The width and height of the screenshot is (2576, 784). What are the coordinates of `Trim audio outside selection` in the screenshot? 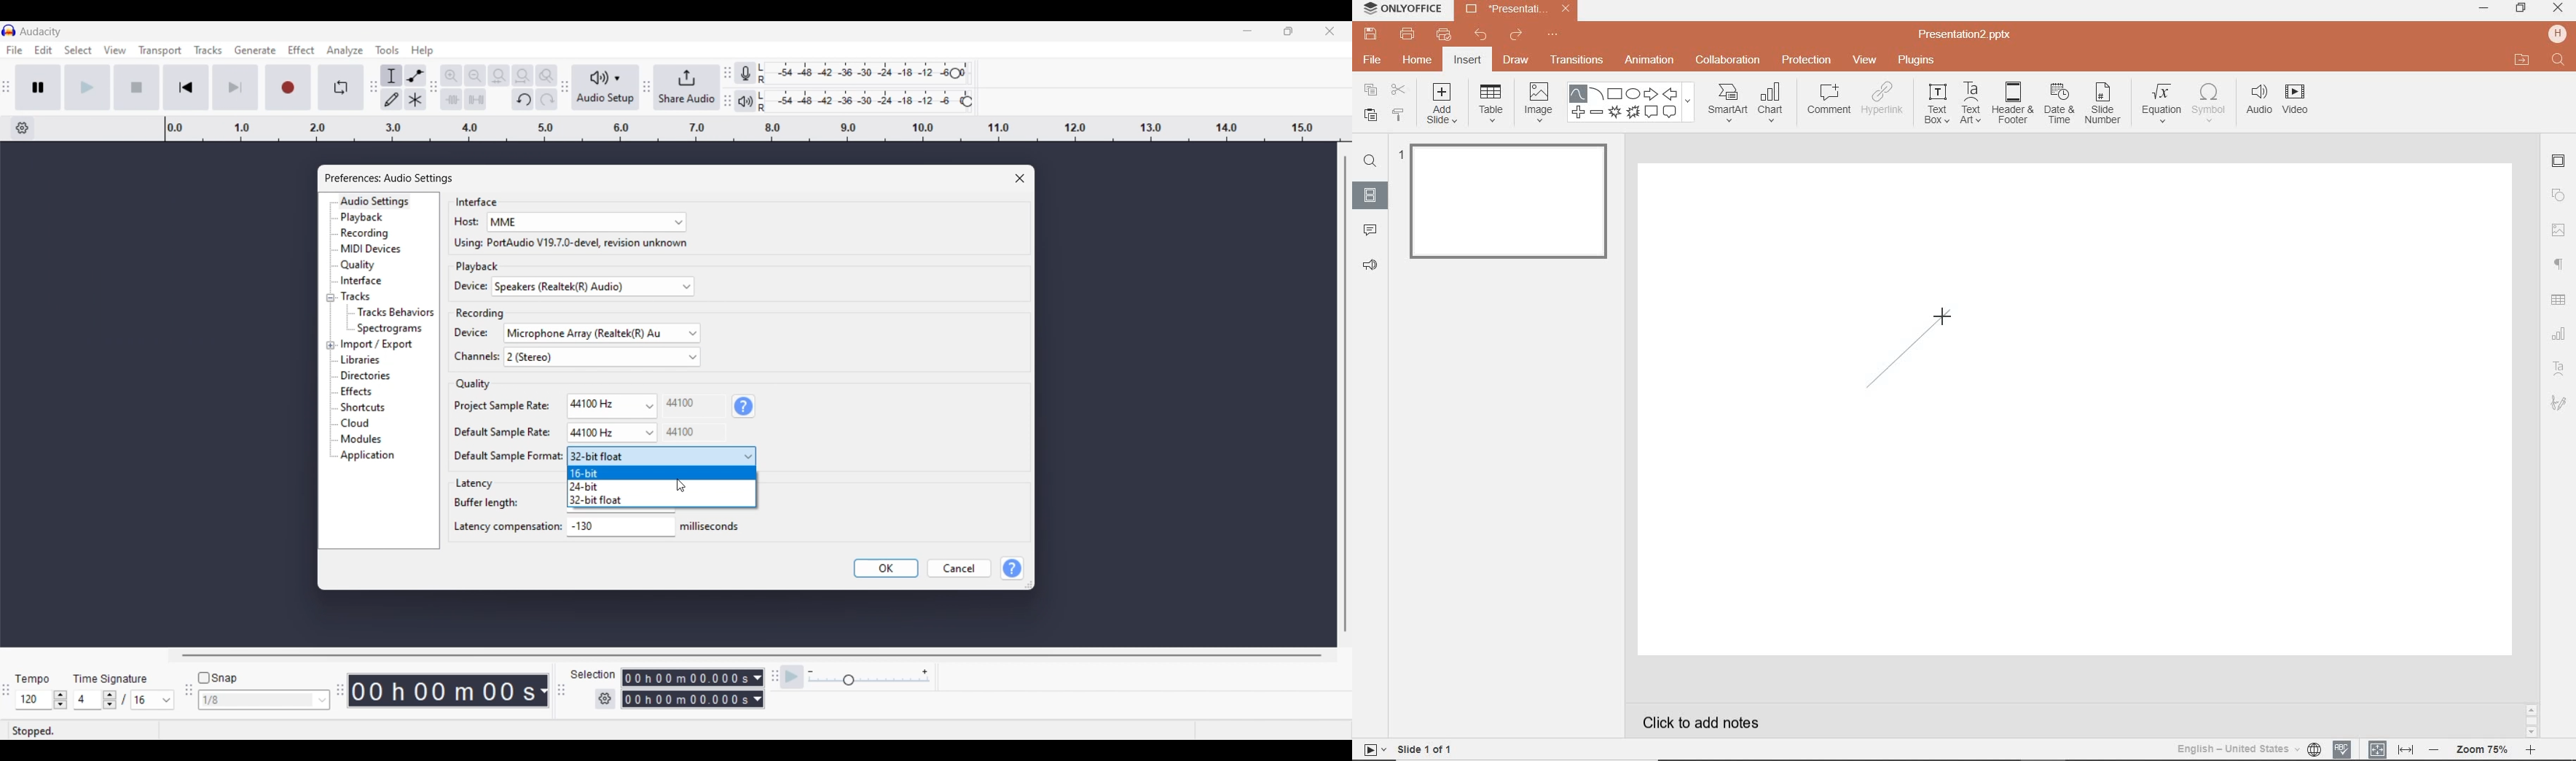 It's located at (451, 99).